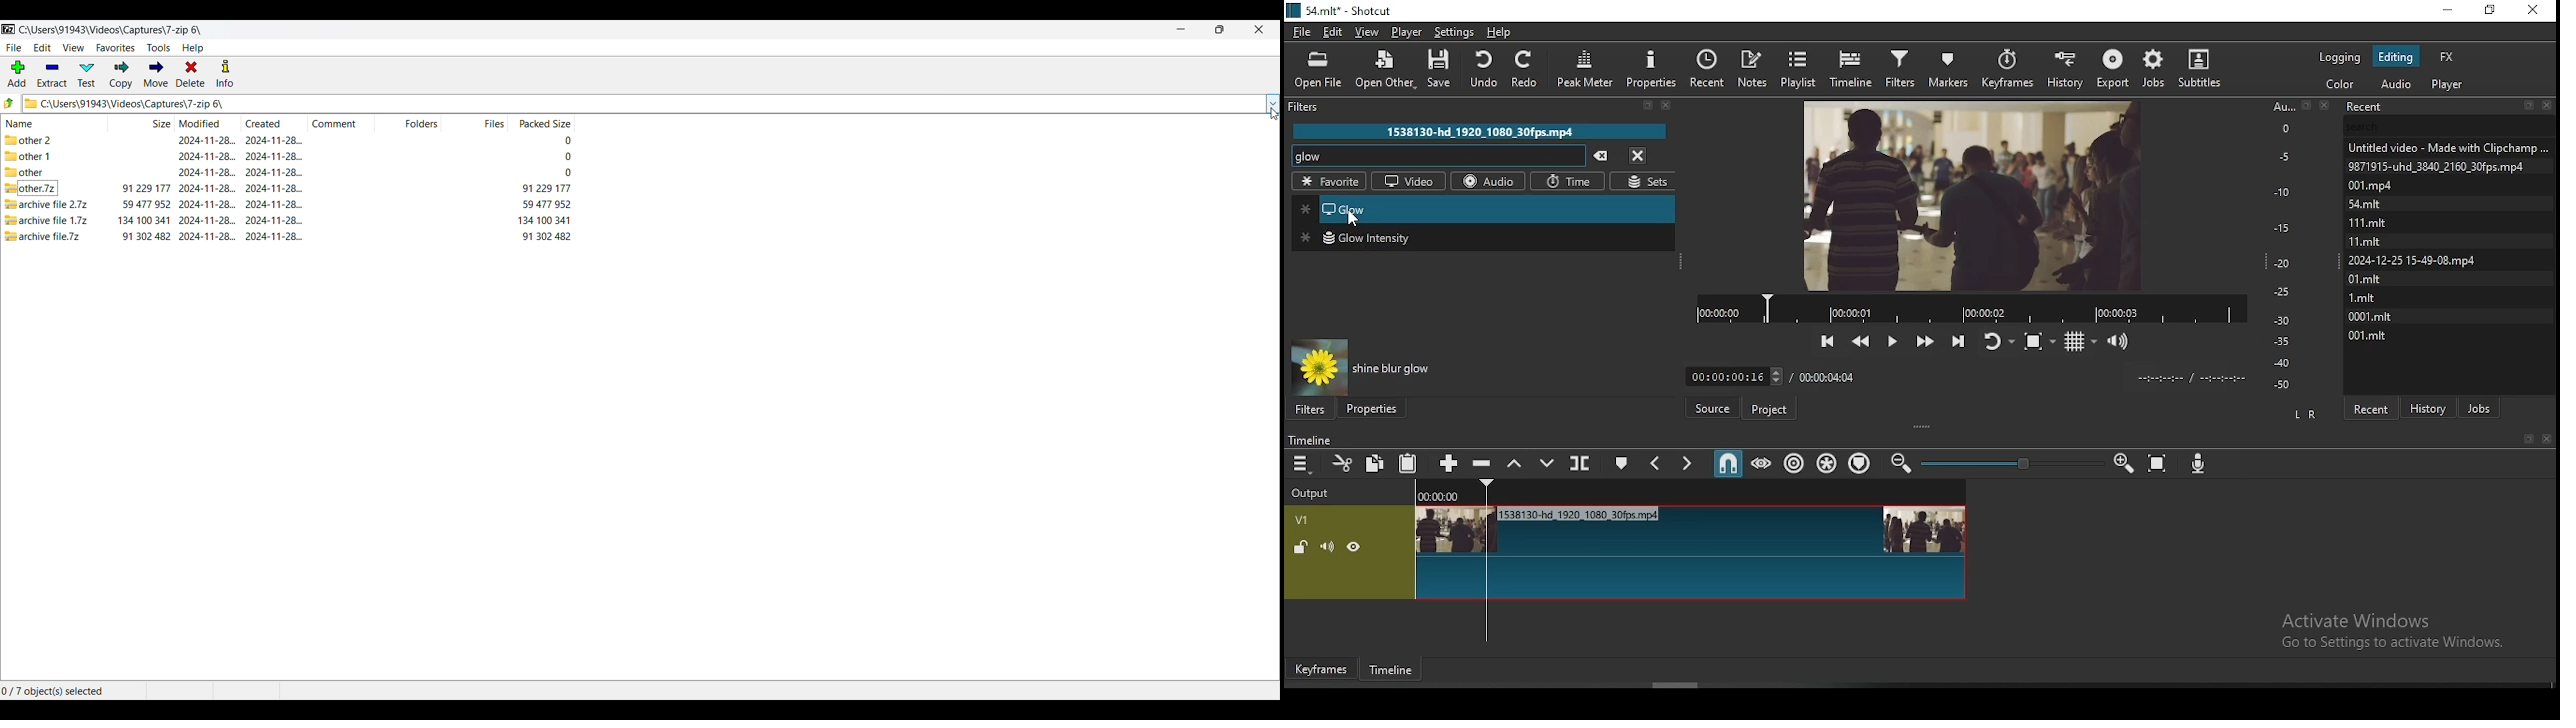  I want to click on play quickly backwards, so click(1861, 341).